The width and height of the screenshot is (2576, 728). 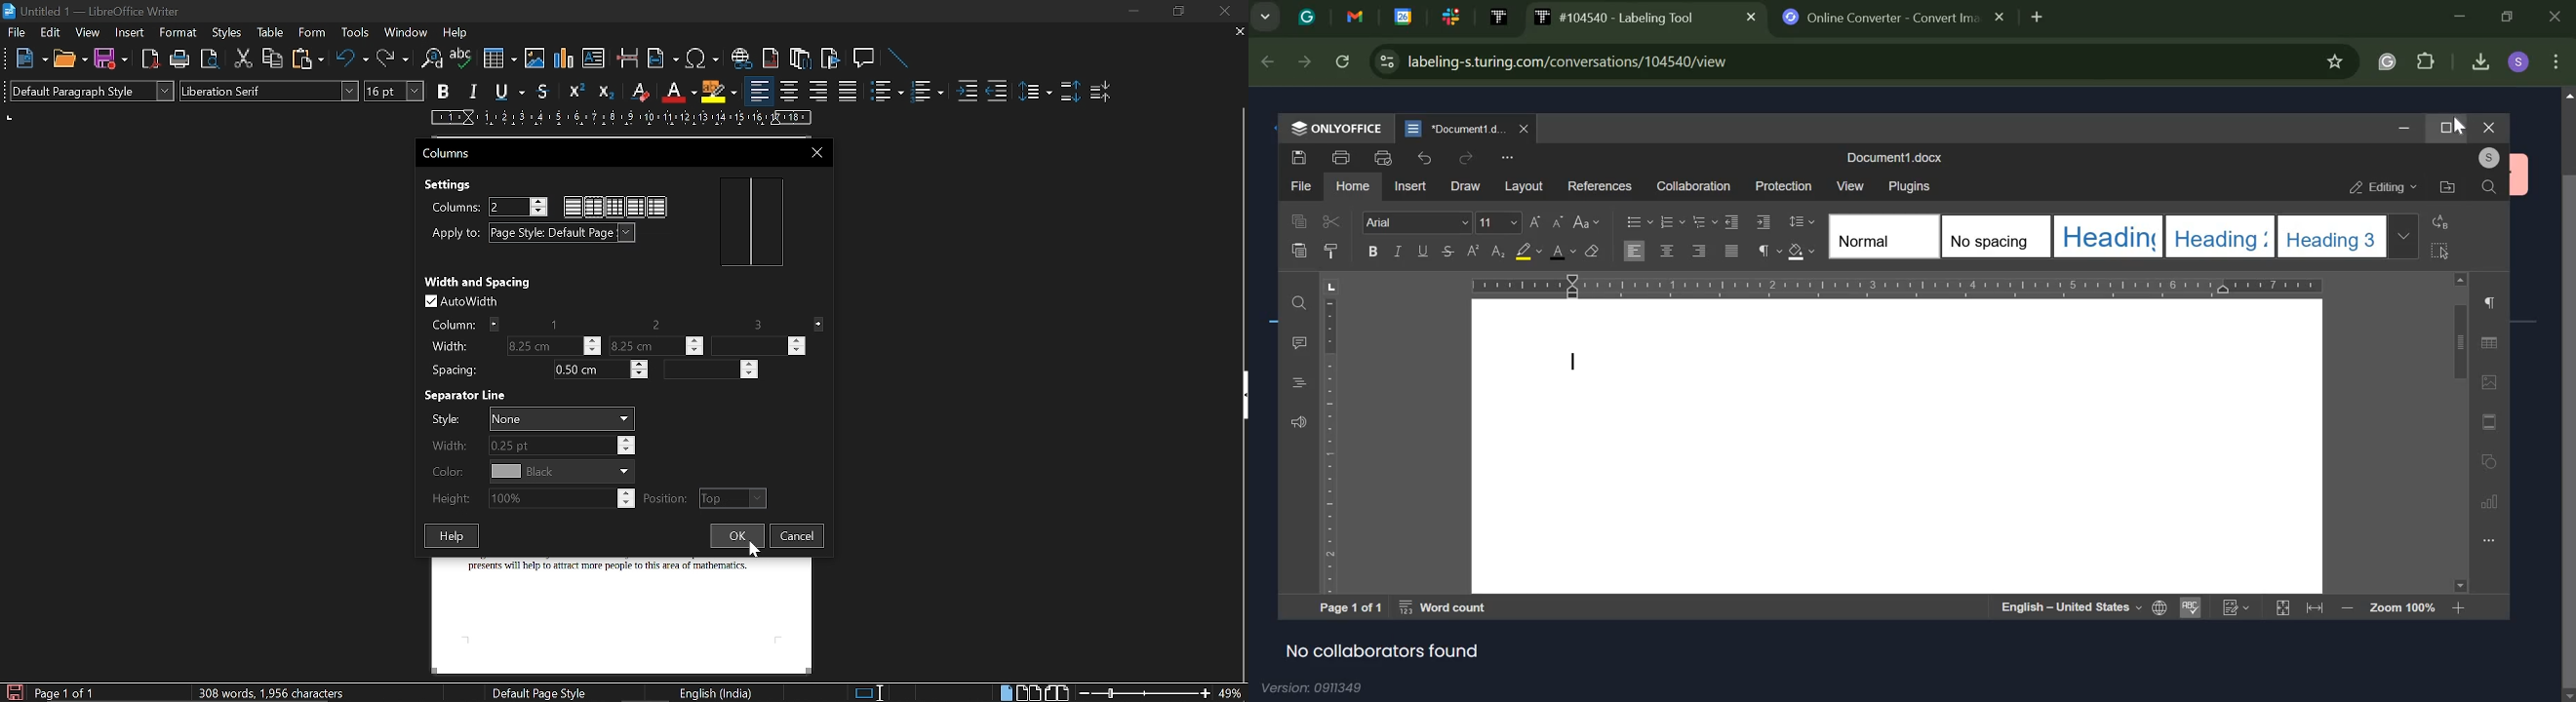 What do you see at coordinates (802, 59) in the screenshot?
I see `Insert footnote` at bounding box center [802, 59].